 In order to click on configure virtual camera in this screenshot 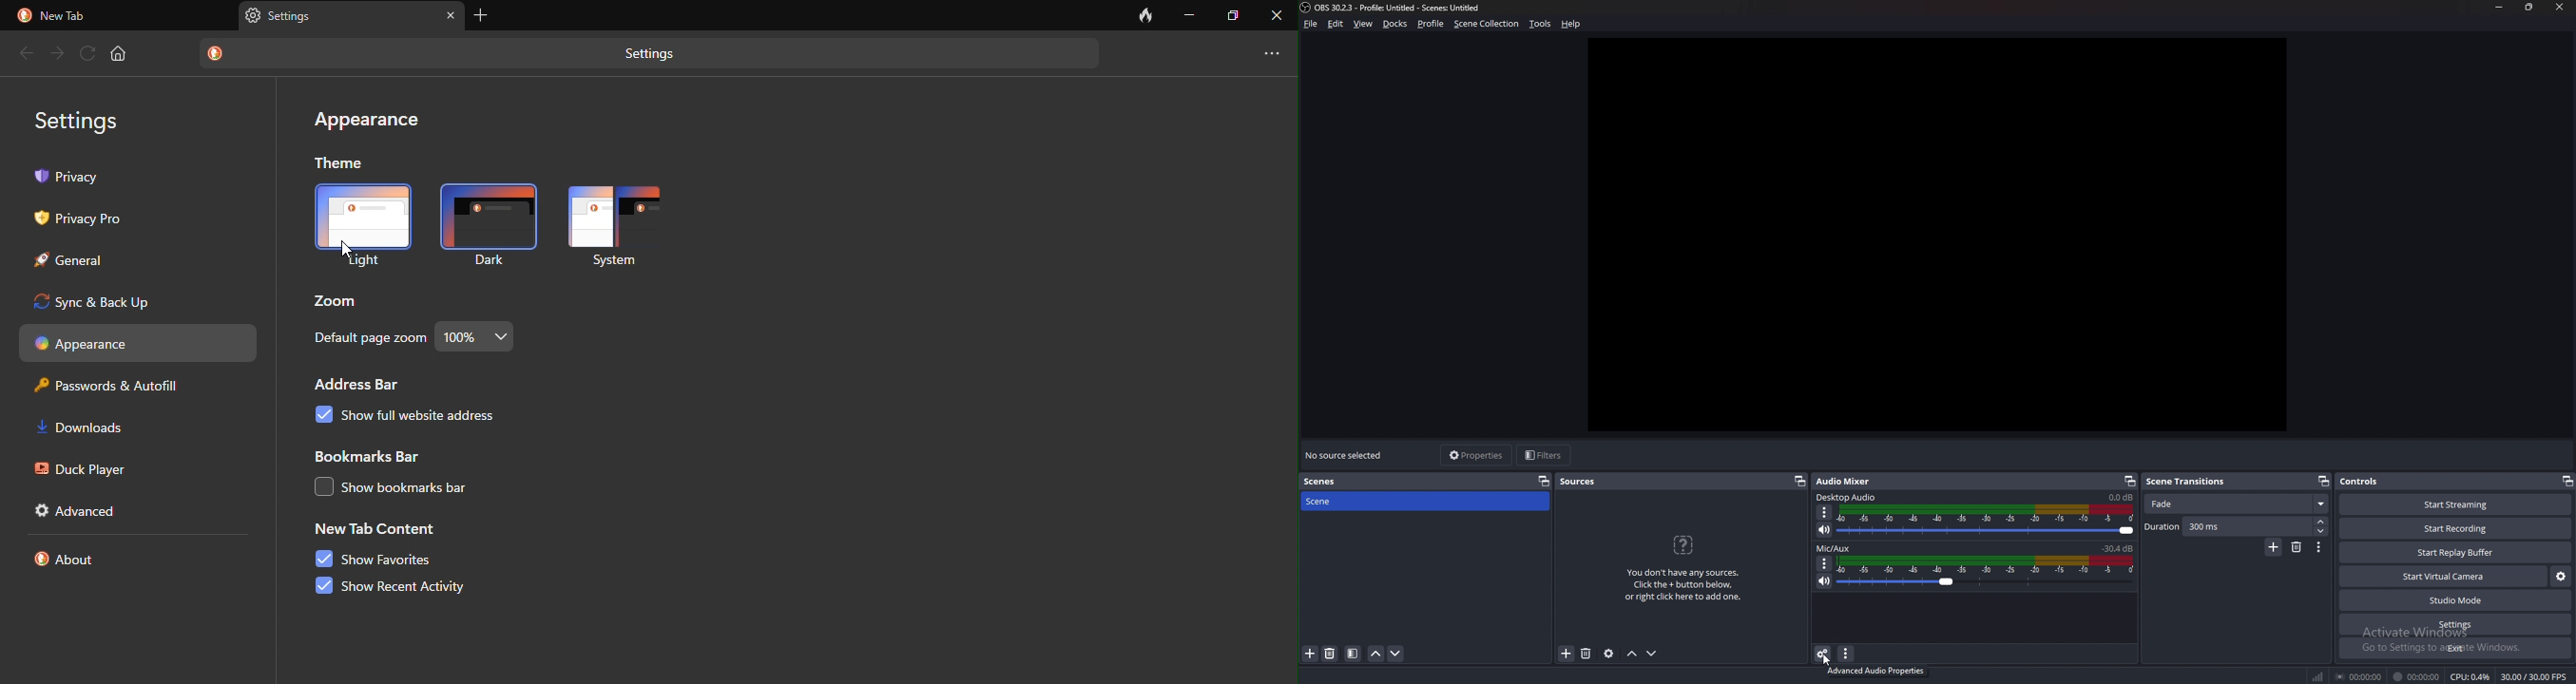, I will do `click(2560, 577)`.